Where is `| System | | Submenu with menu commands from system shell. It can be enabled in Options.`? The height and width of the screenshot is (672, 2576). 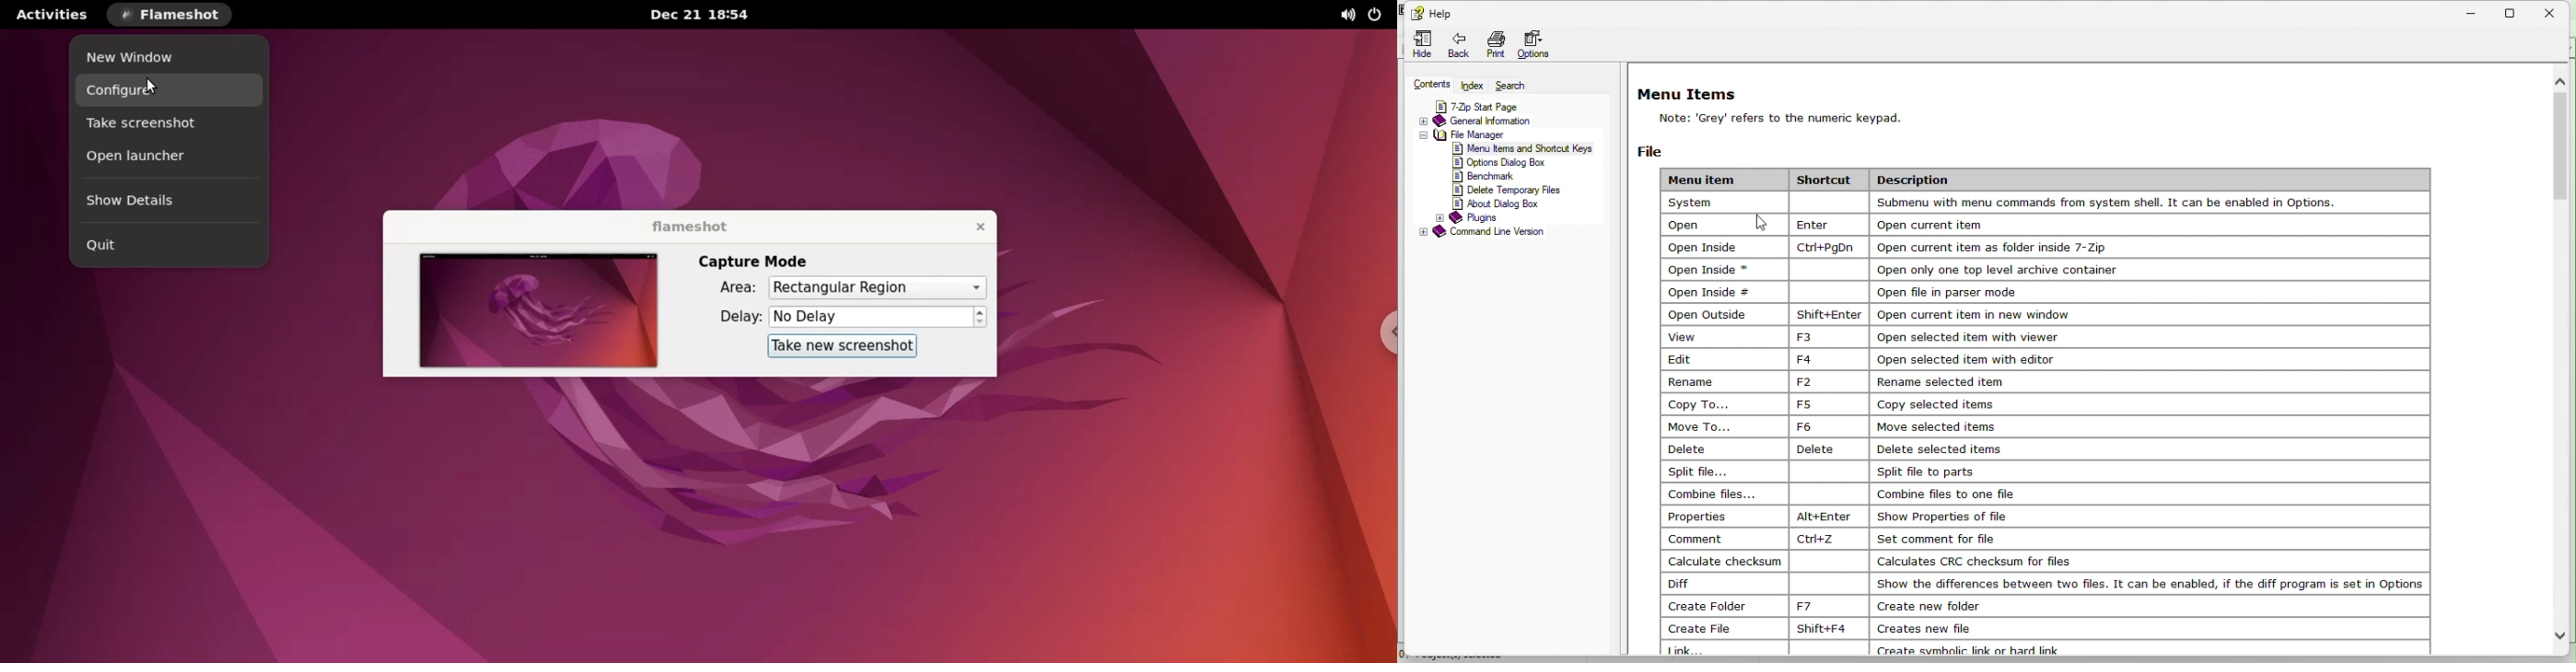 | System | | Submenu with menu commands from system shell. It can be enabled in Options. is located at coordinates (2007, 203).